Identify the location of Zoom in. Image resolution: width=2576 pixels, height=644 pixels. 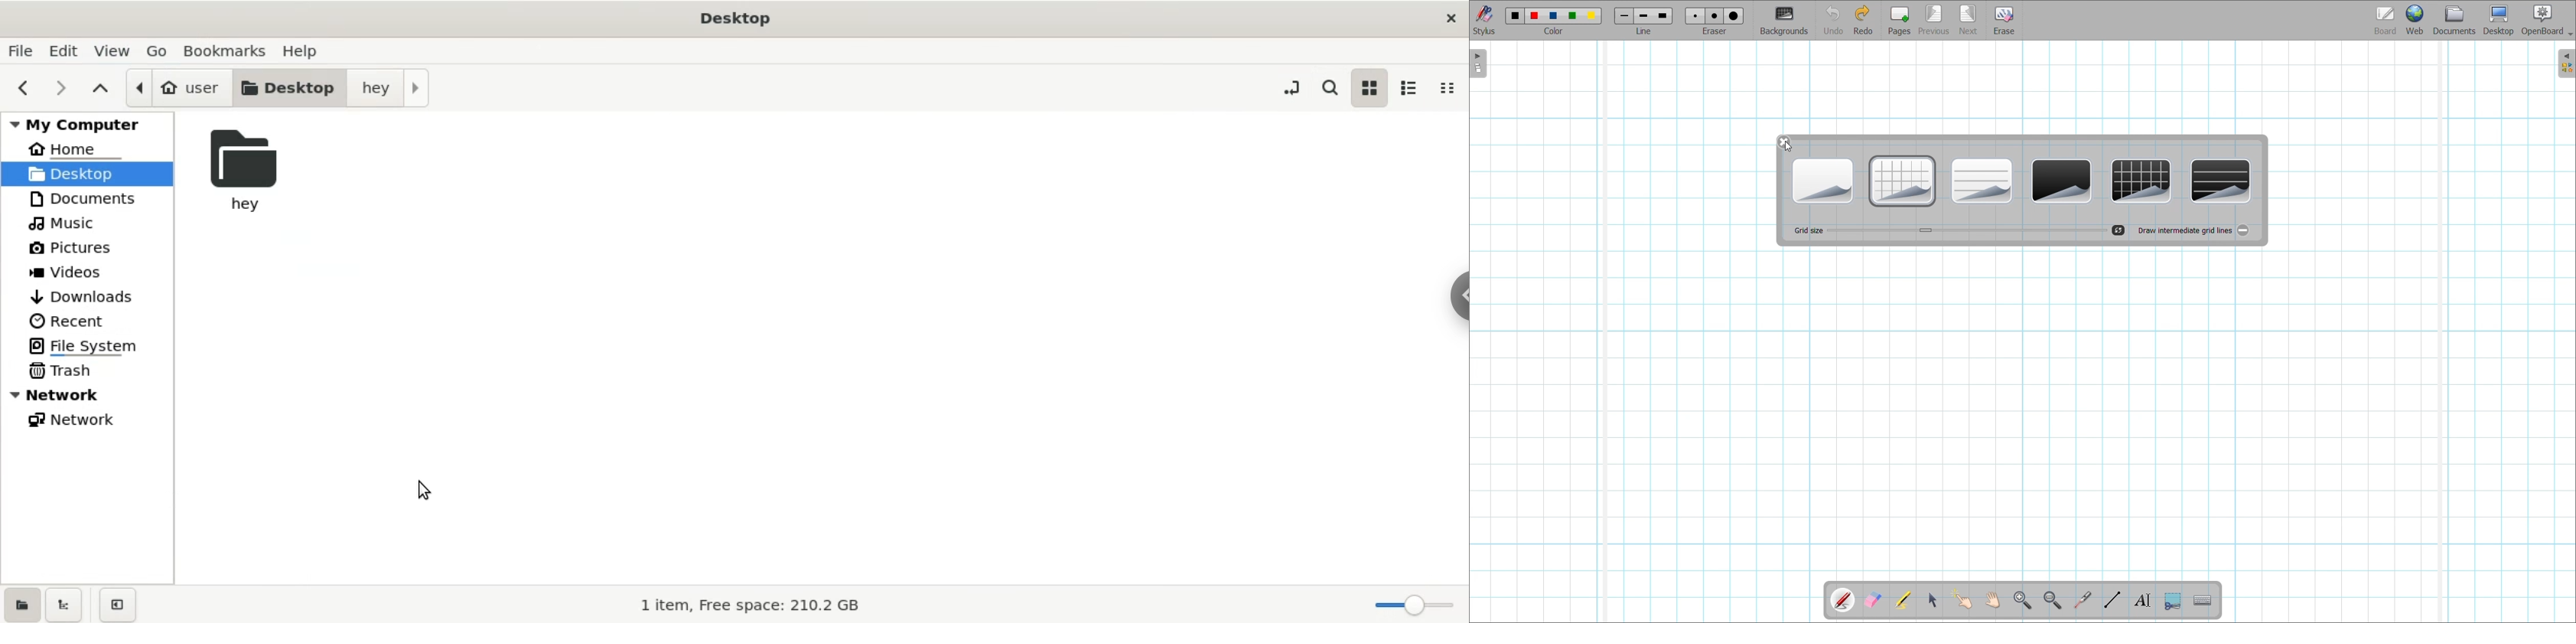
(2022, 601).